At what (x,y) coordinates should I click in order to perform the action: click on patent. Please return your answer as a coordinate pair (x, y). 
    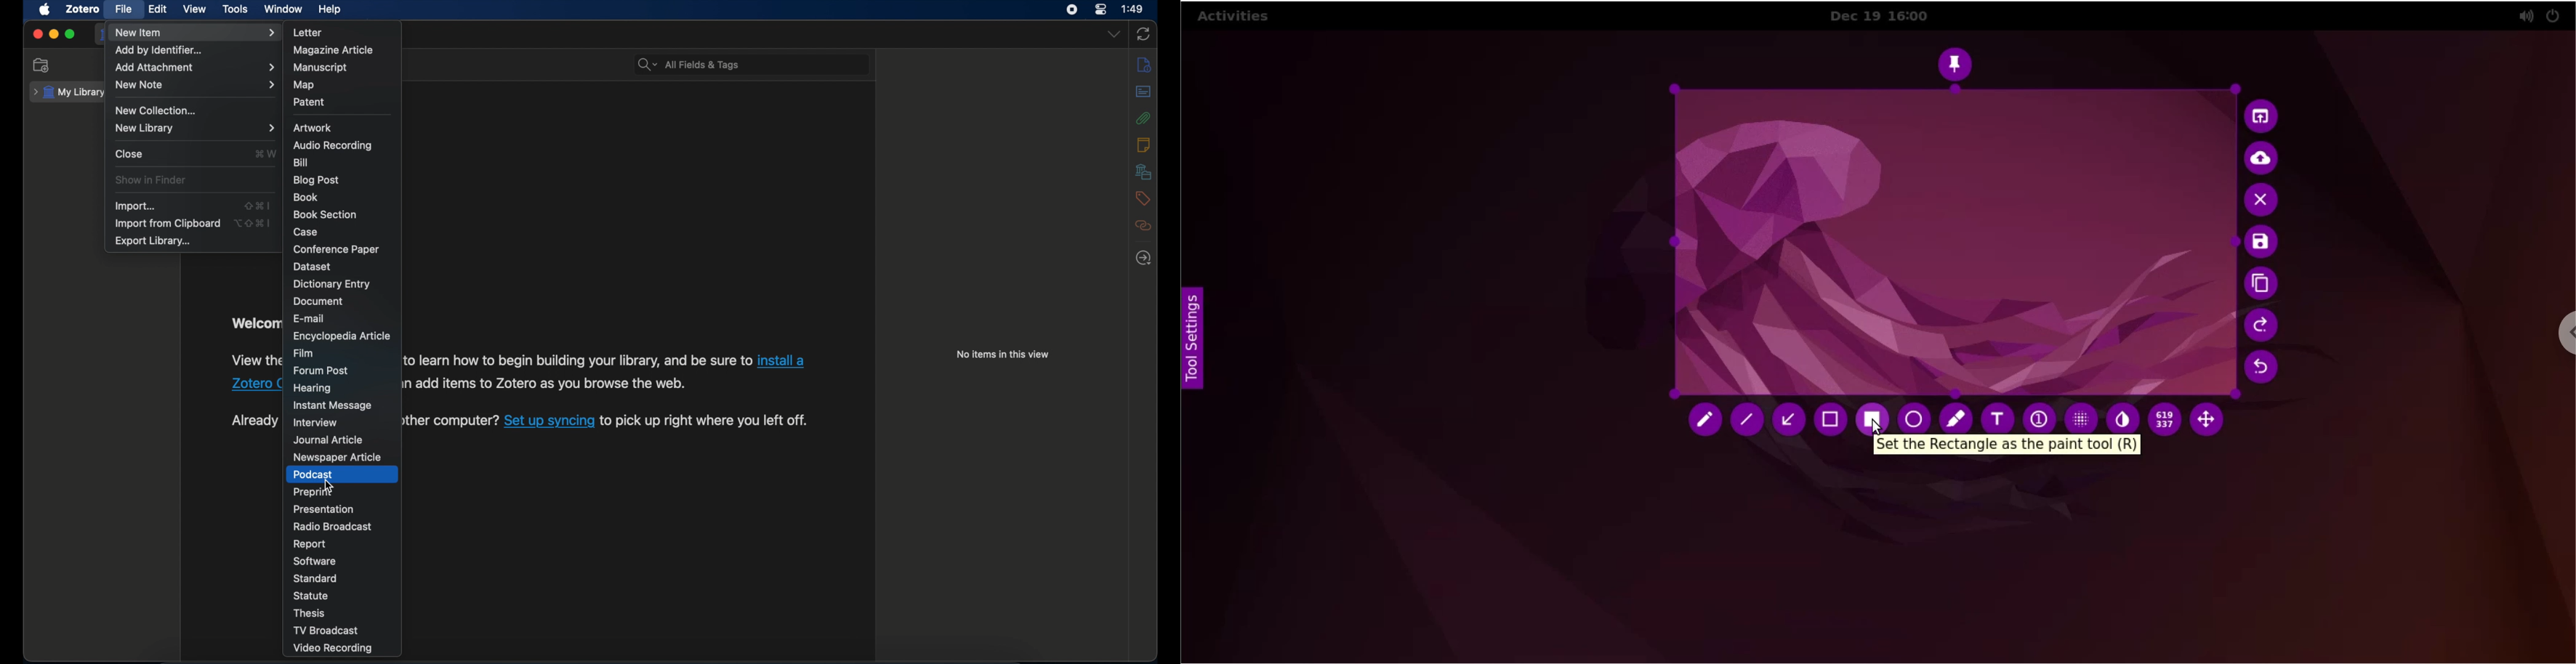
    Looking at the image, I should click on (310, 102).